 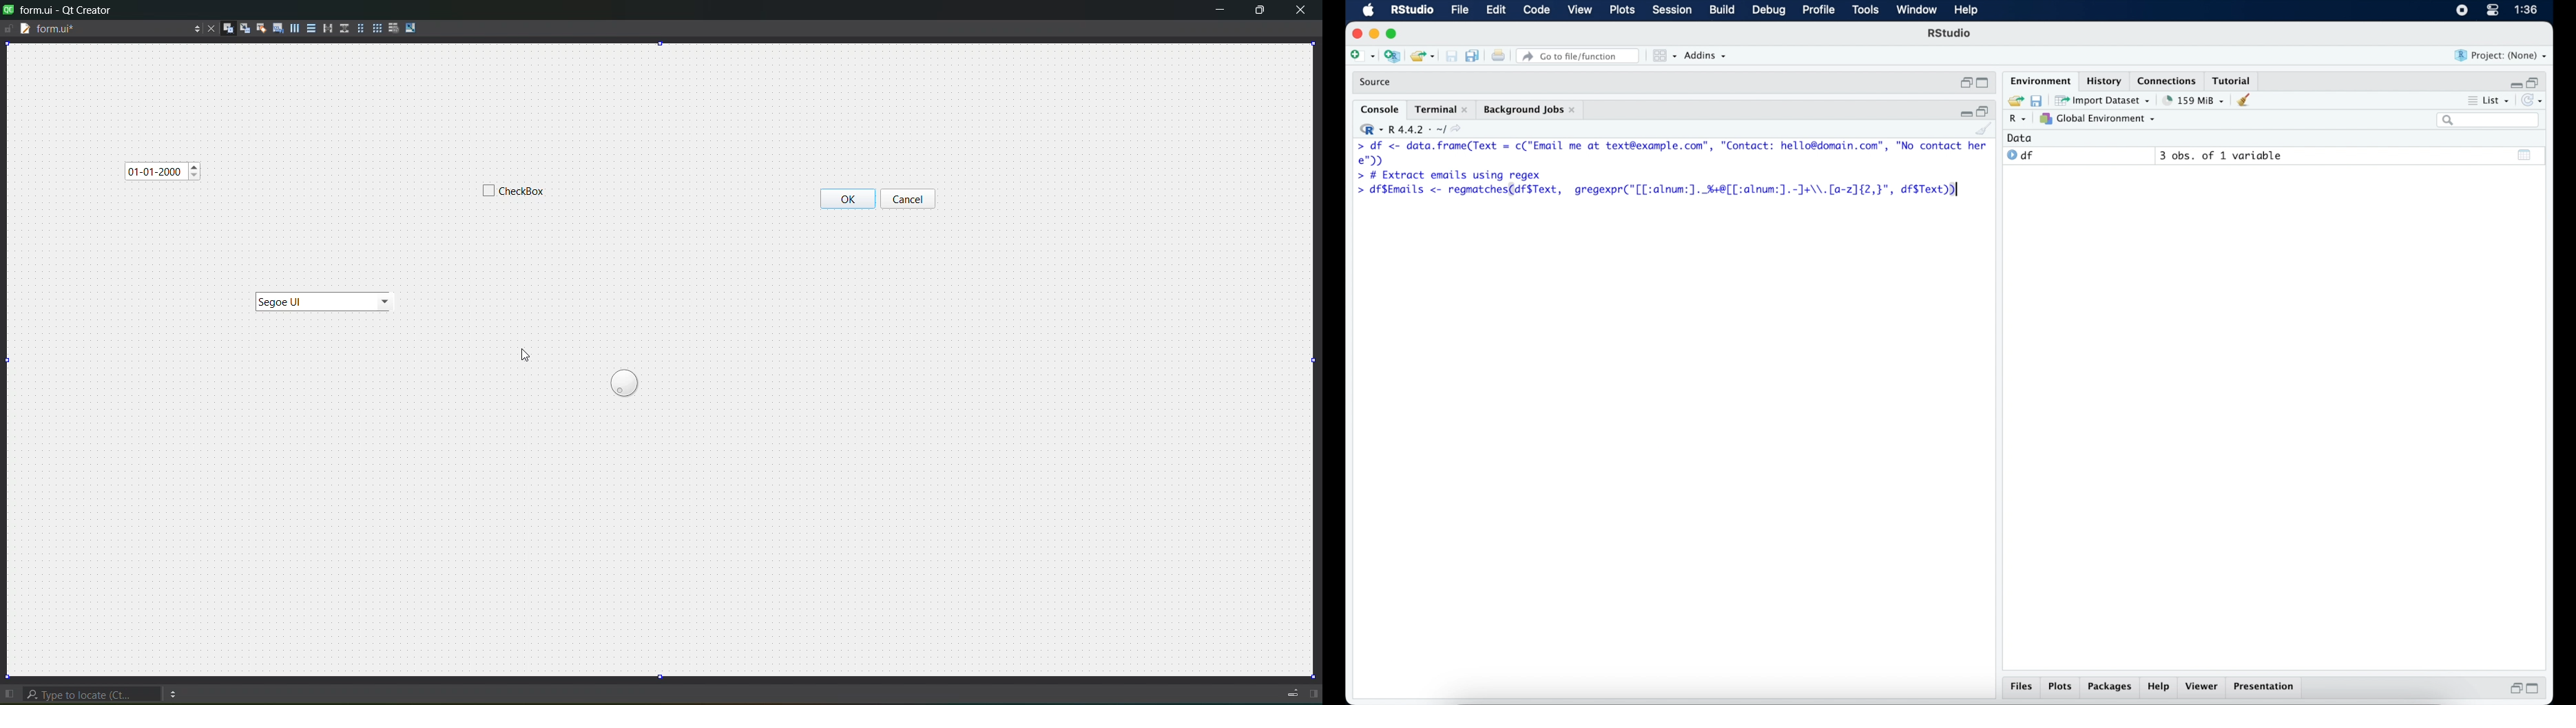 I want to click on R 4.4.2, so click(x=1413, y=129).